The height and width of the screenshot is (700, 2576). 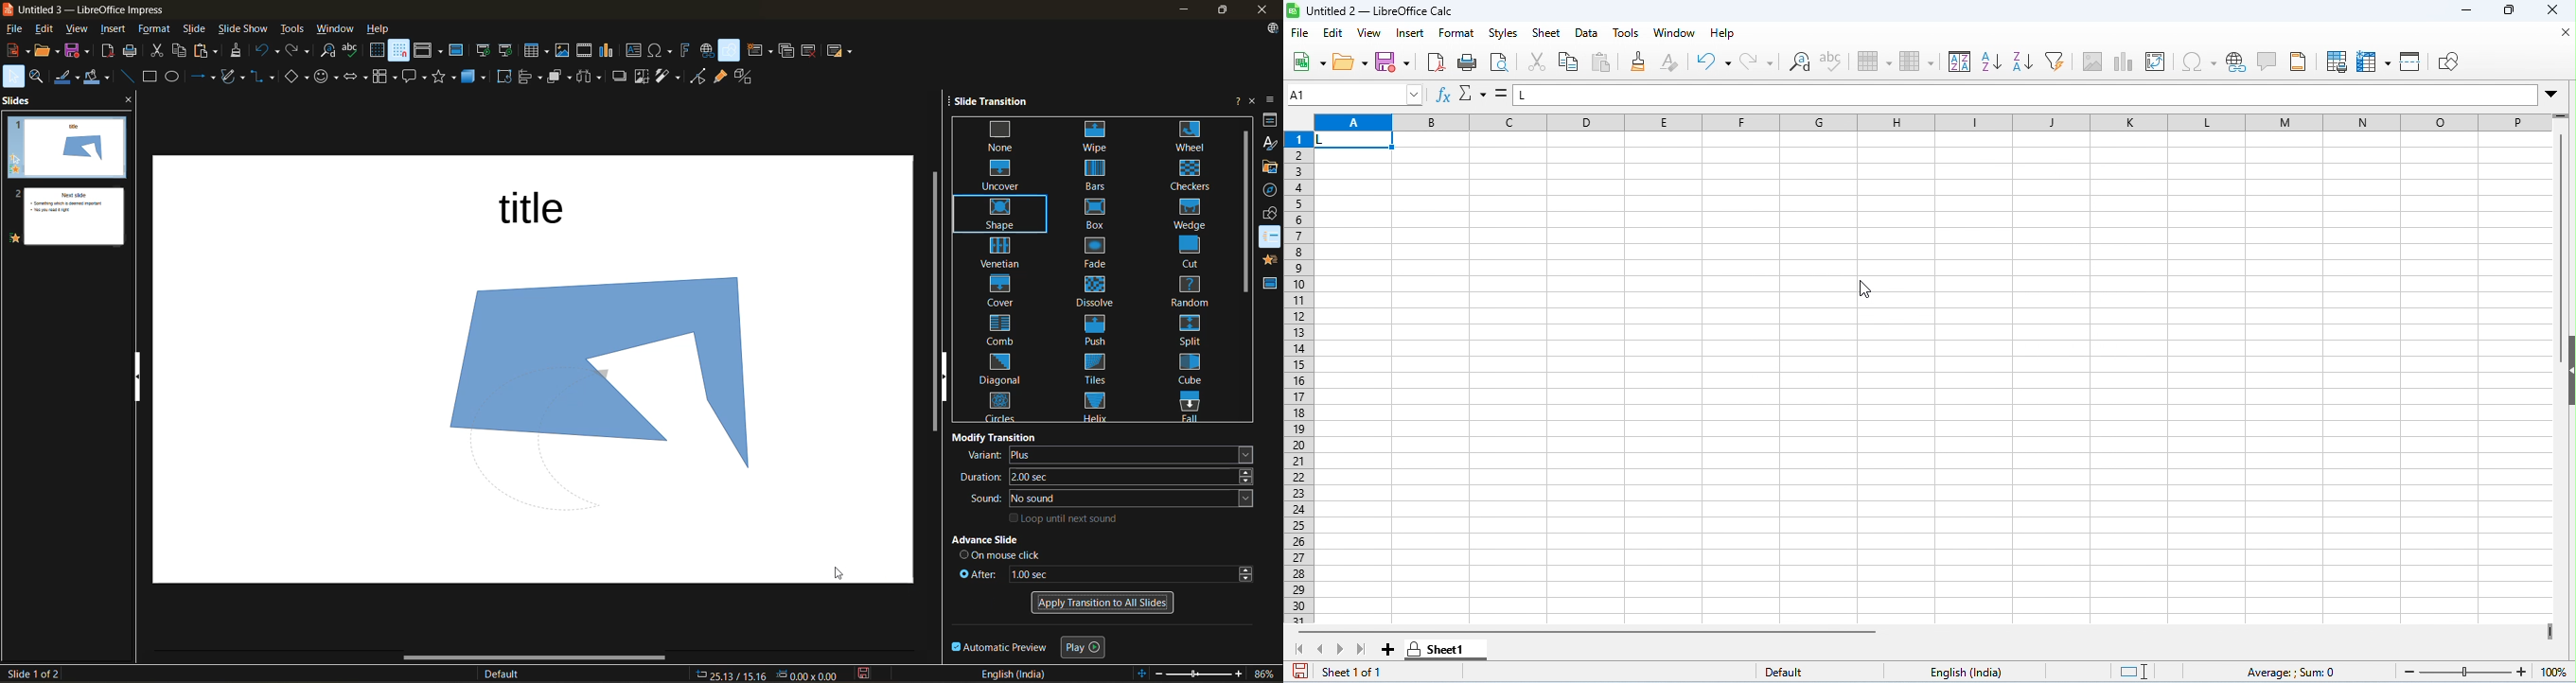 I want to click on modify transition, so click(x=995, y=436).